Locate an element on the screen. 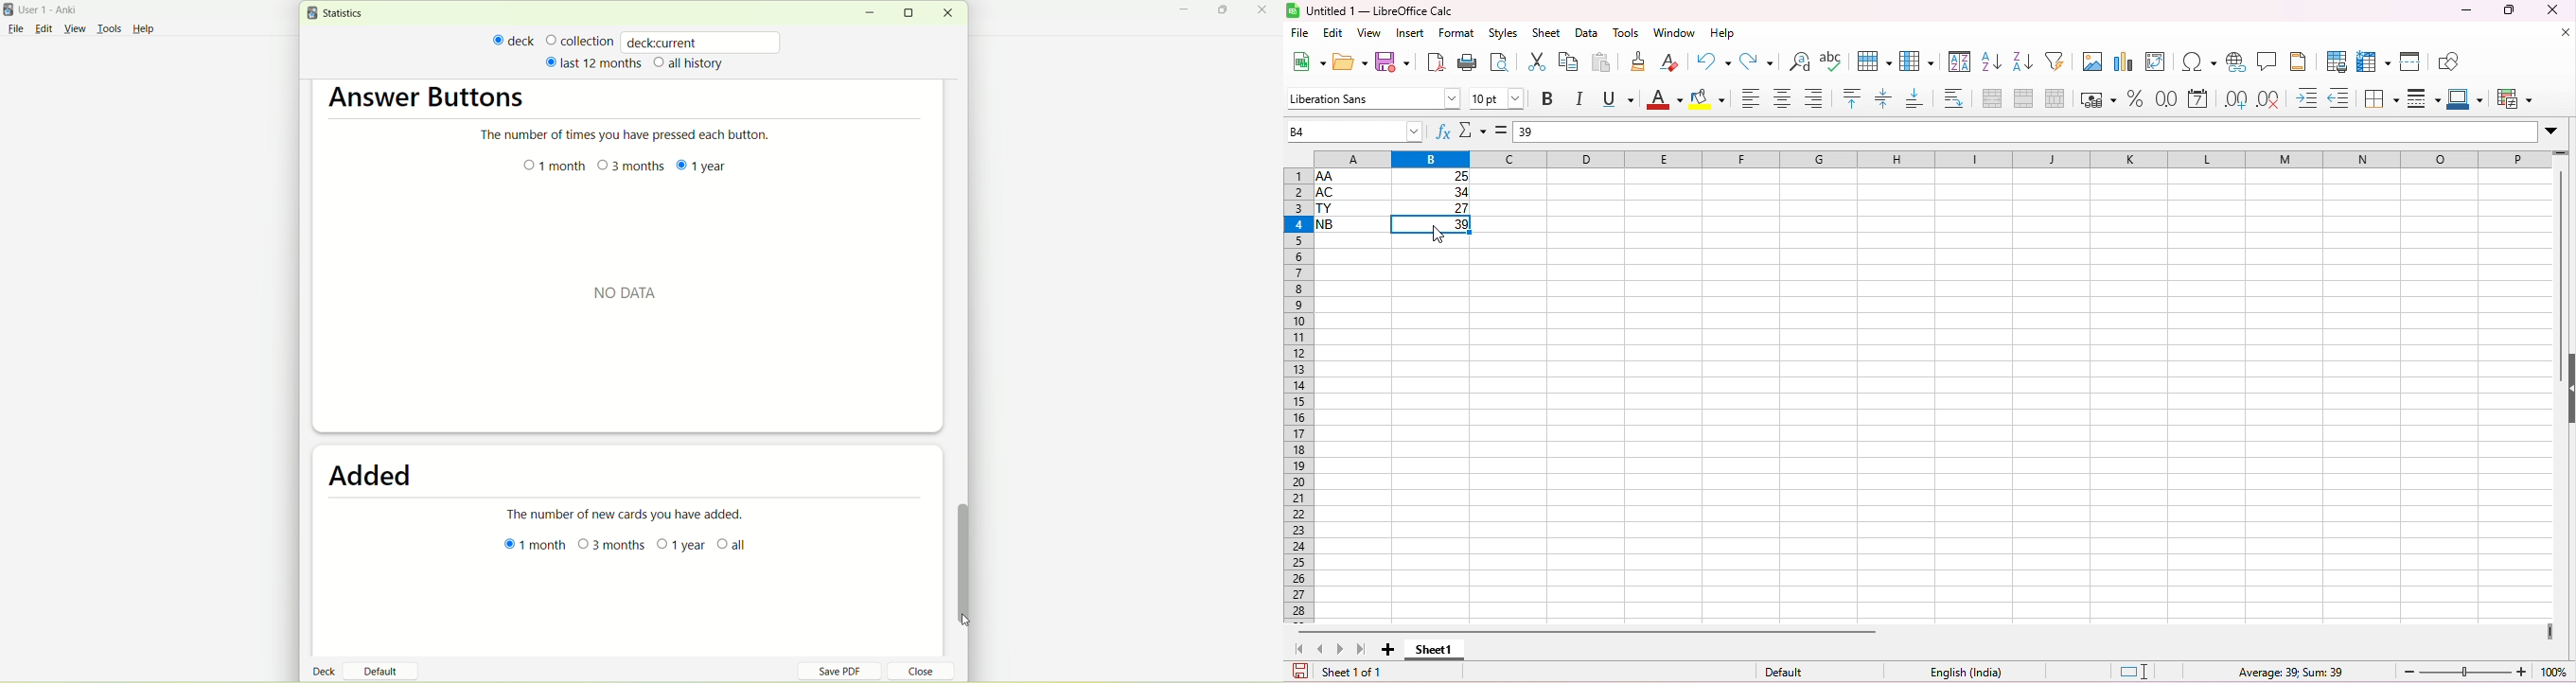 The image size is (2576, 700). clone is located at coordinates (1640, 61).